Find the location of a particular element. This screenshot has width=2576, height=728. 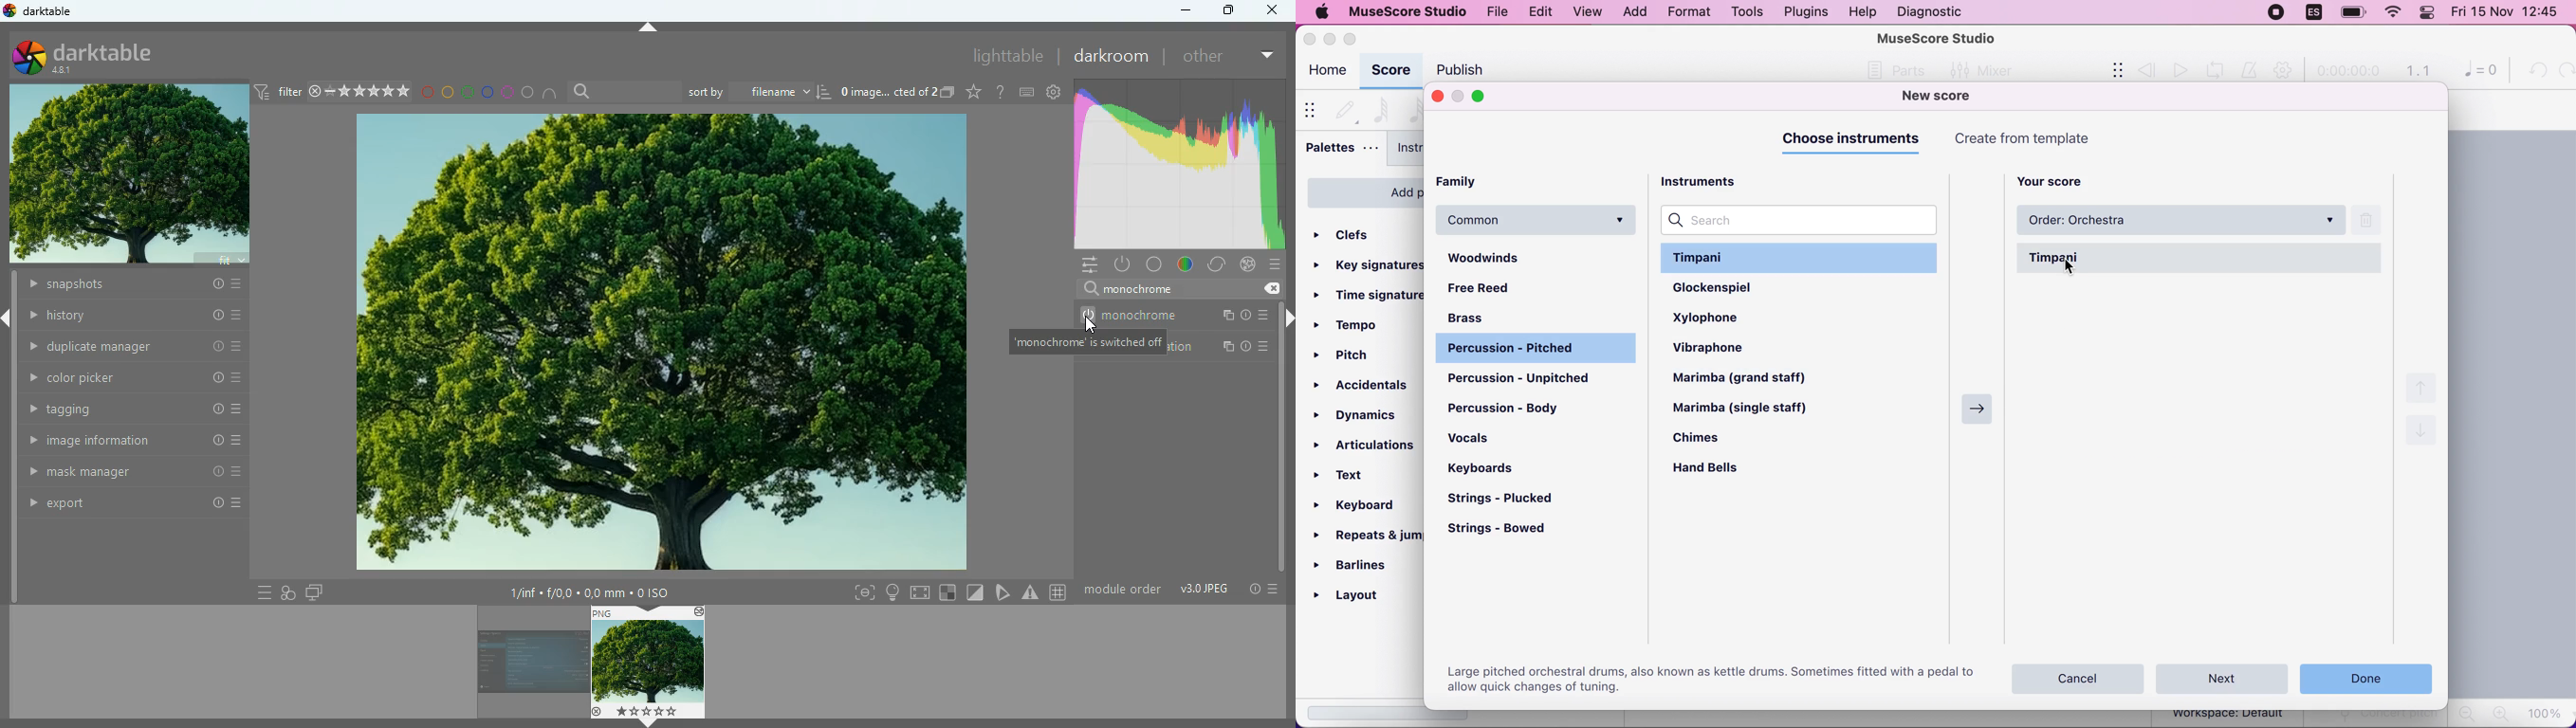

new score is located at coordinates (1950, 96).